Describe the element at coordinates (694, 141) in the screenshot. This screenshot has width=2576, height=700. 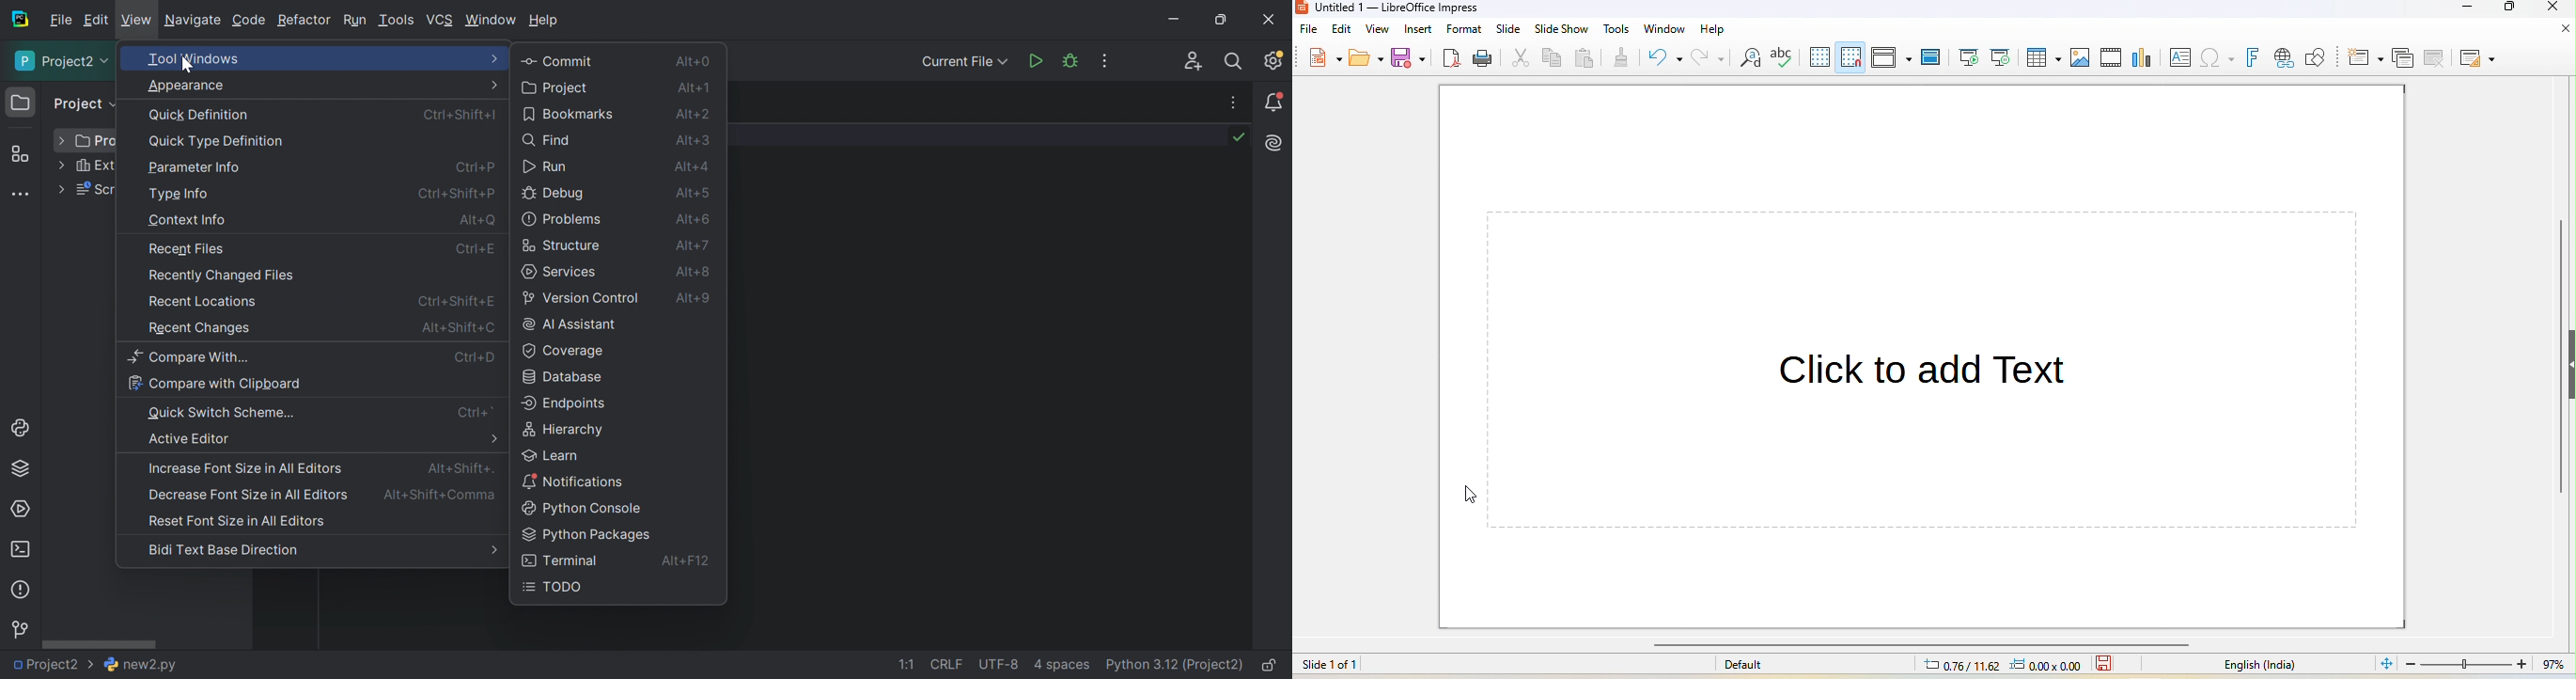
I see `Alt+3` at that location.